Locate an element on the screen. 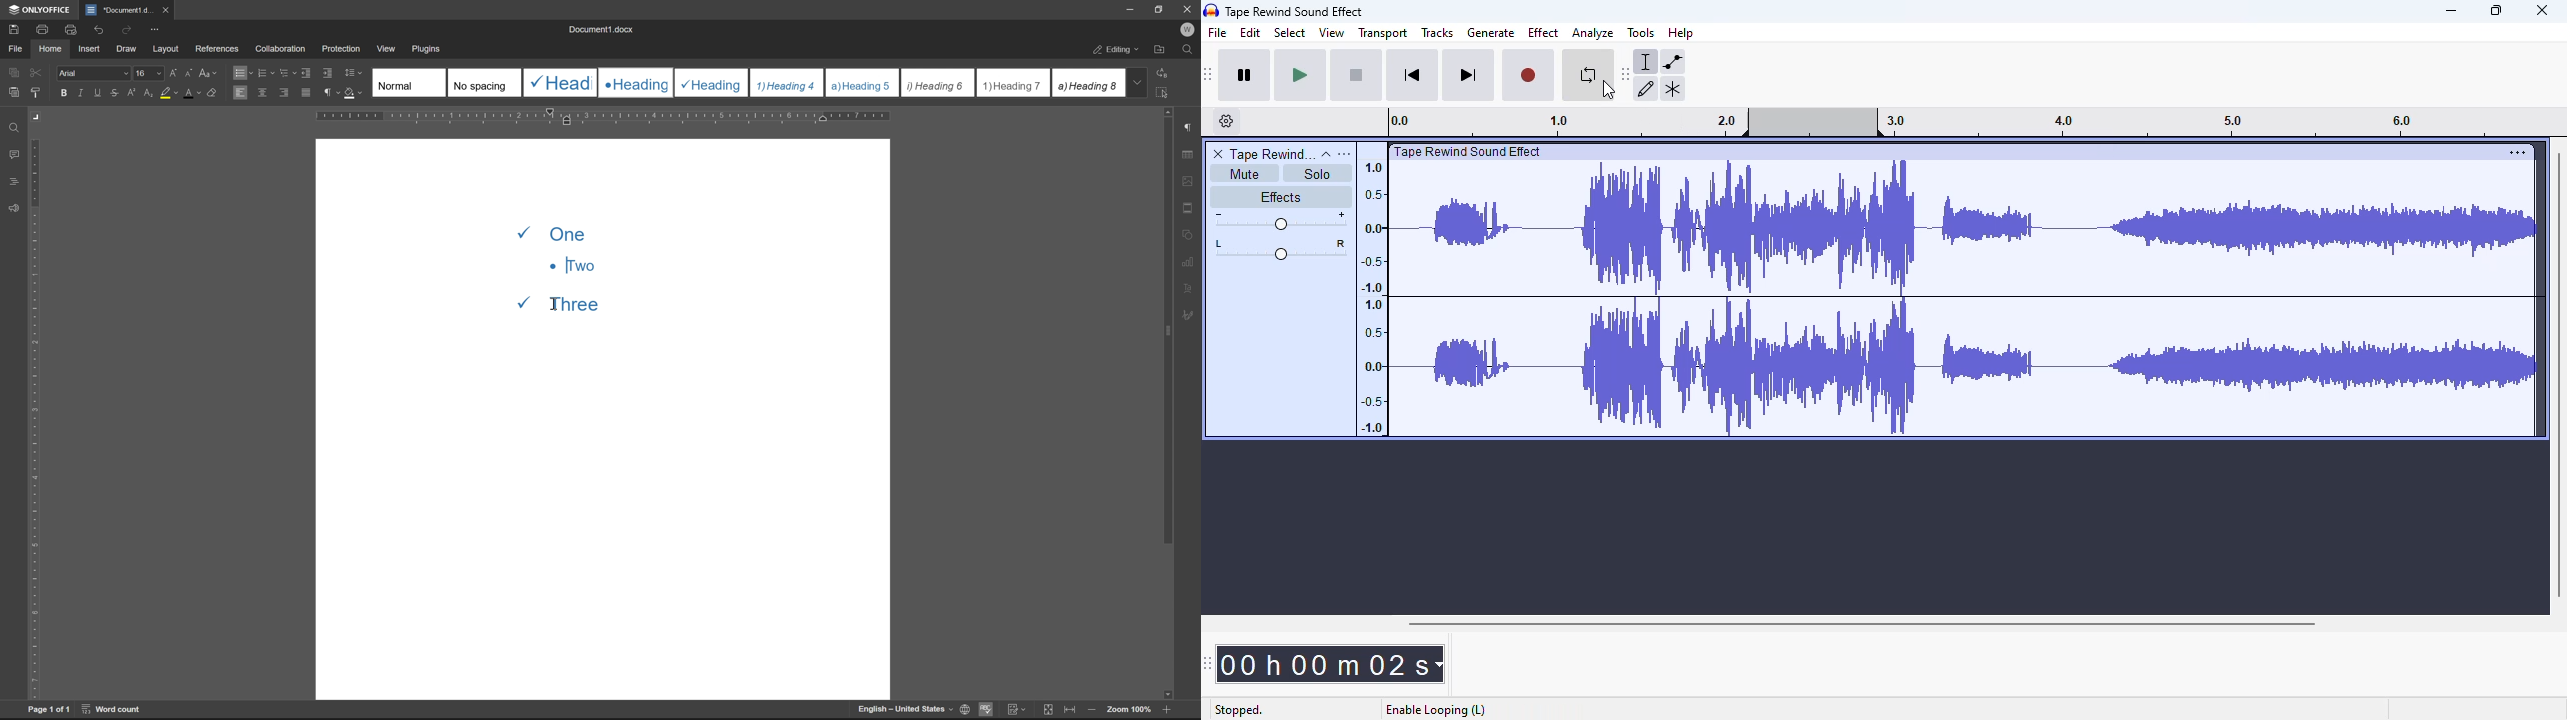 The height and width of the screenshot is (728, 2576). plugins is located at coordinates (428, 49).